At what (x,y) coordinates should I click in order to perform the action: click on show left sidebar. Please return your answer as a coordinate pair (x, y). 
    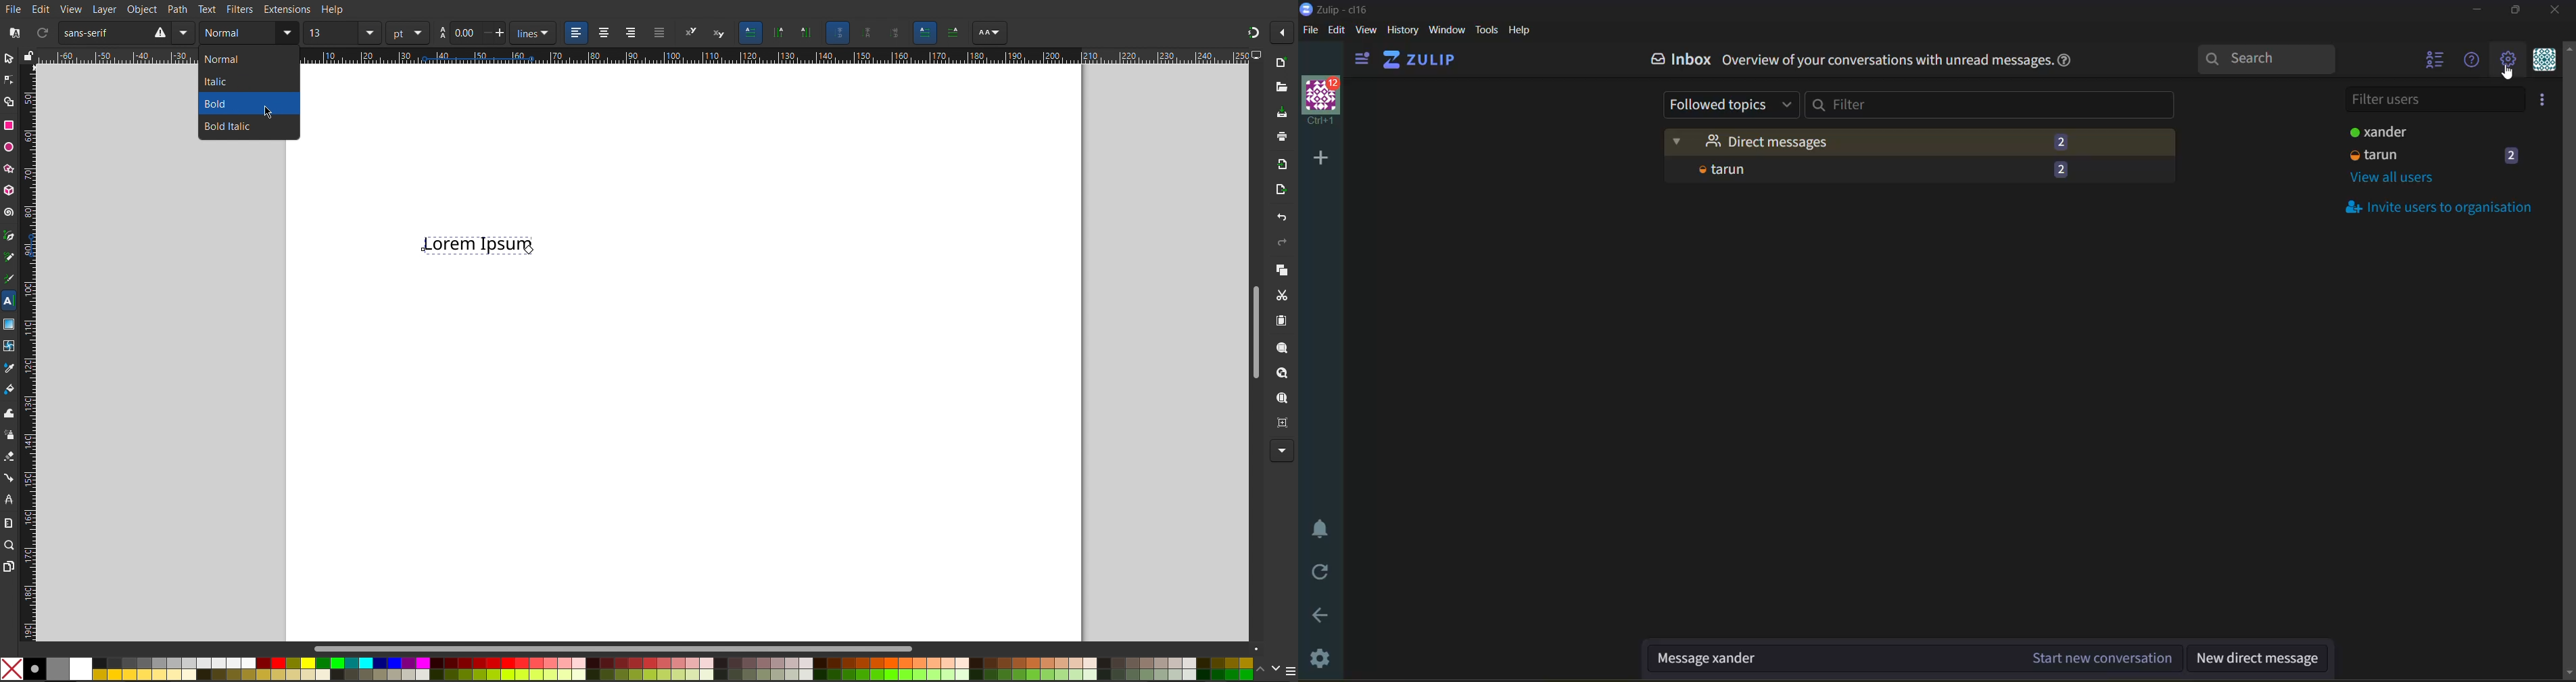
    Looking at the image, I should click on (1359, 59).